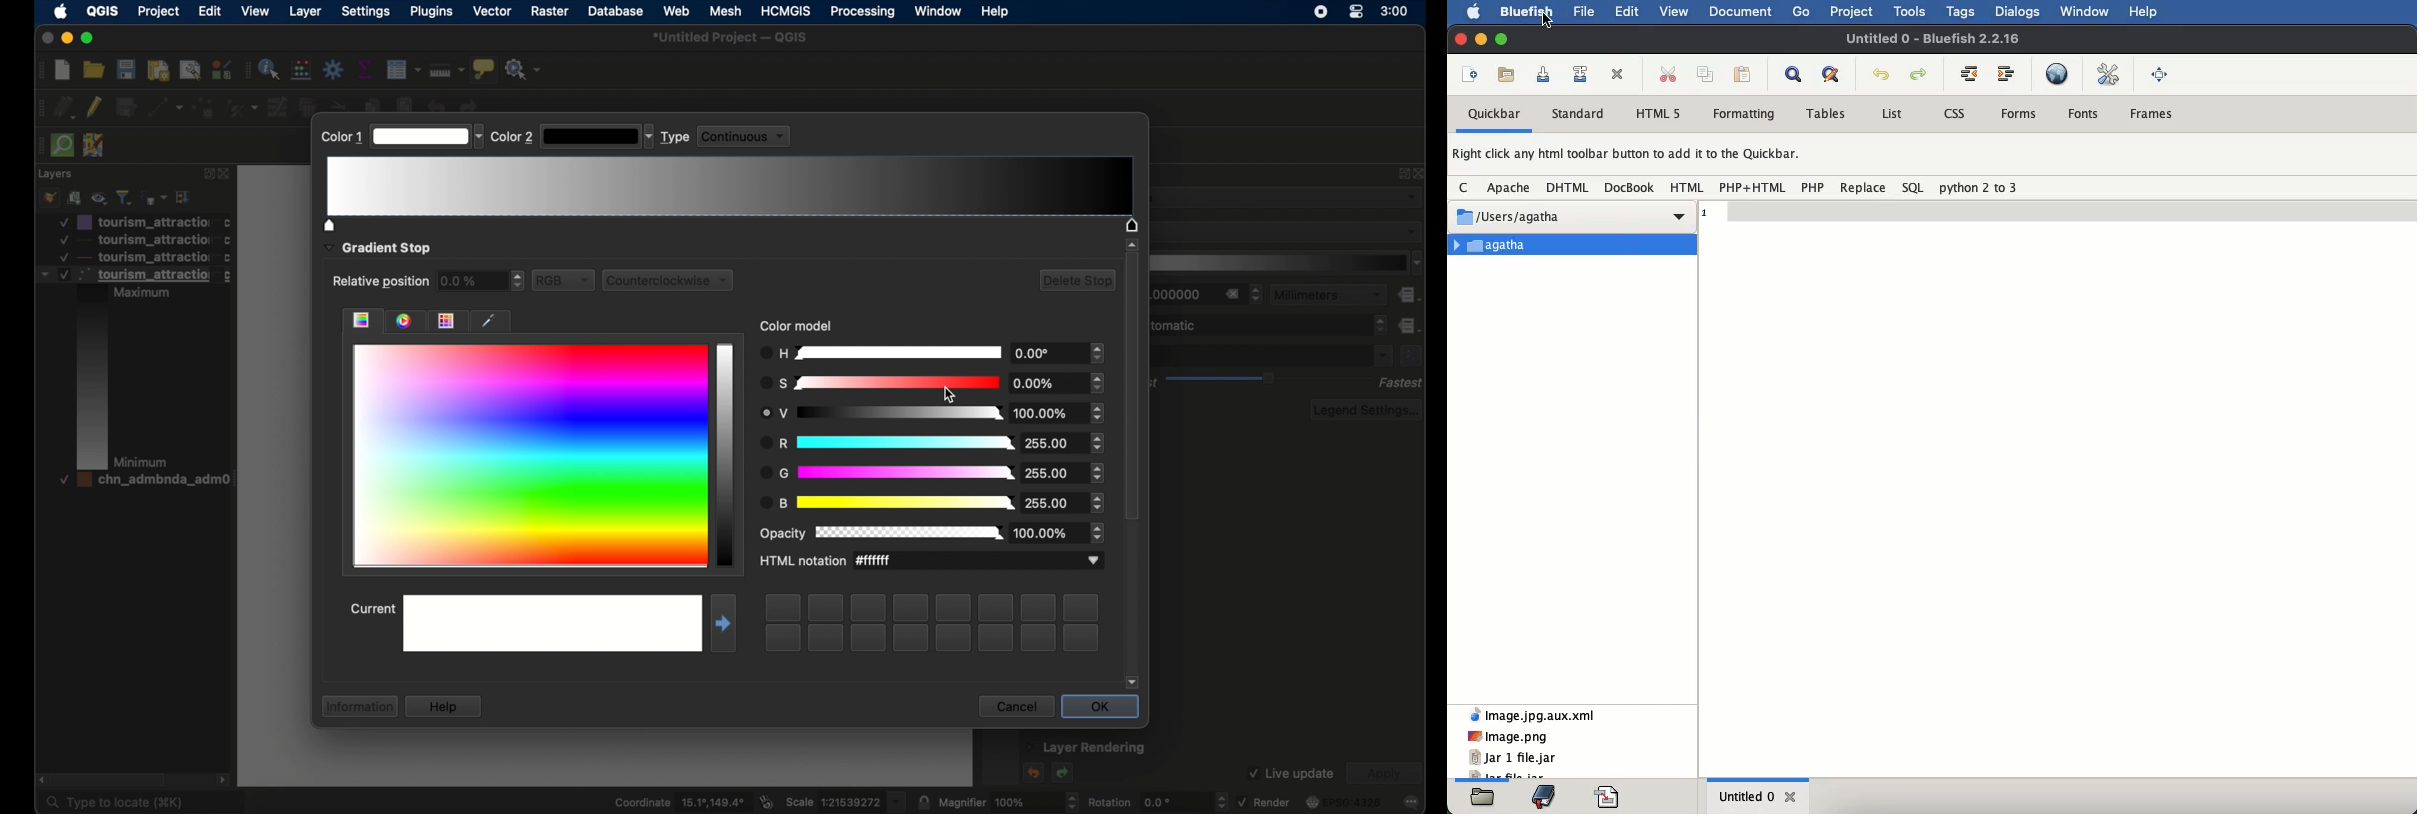  I want to click on open layout manager, so click(190, 71).